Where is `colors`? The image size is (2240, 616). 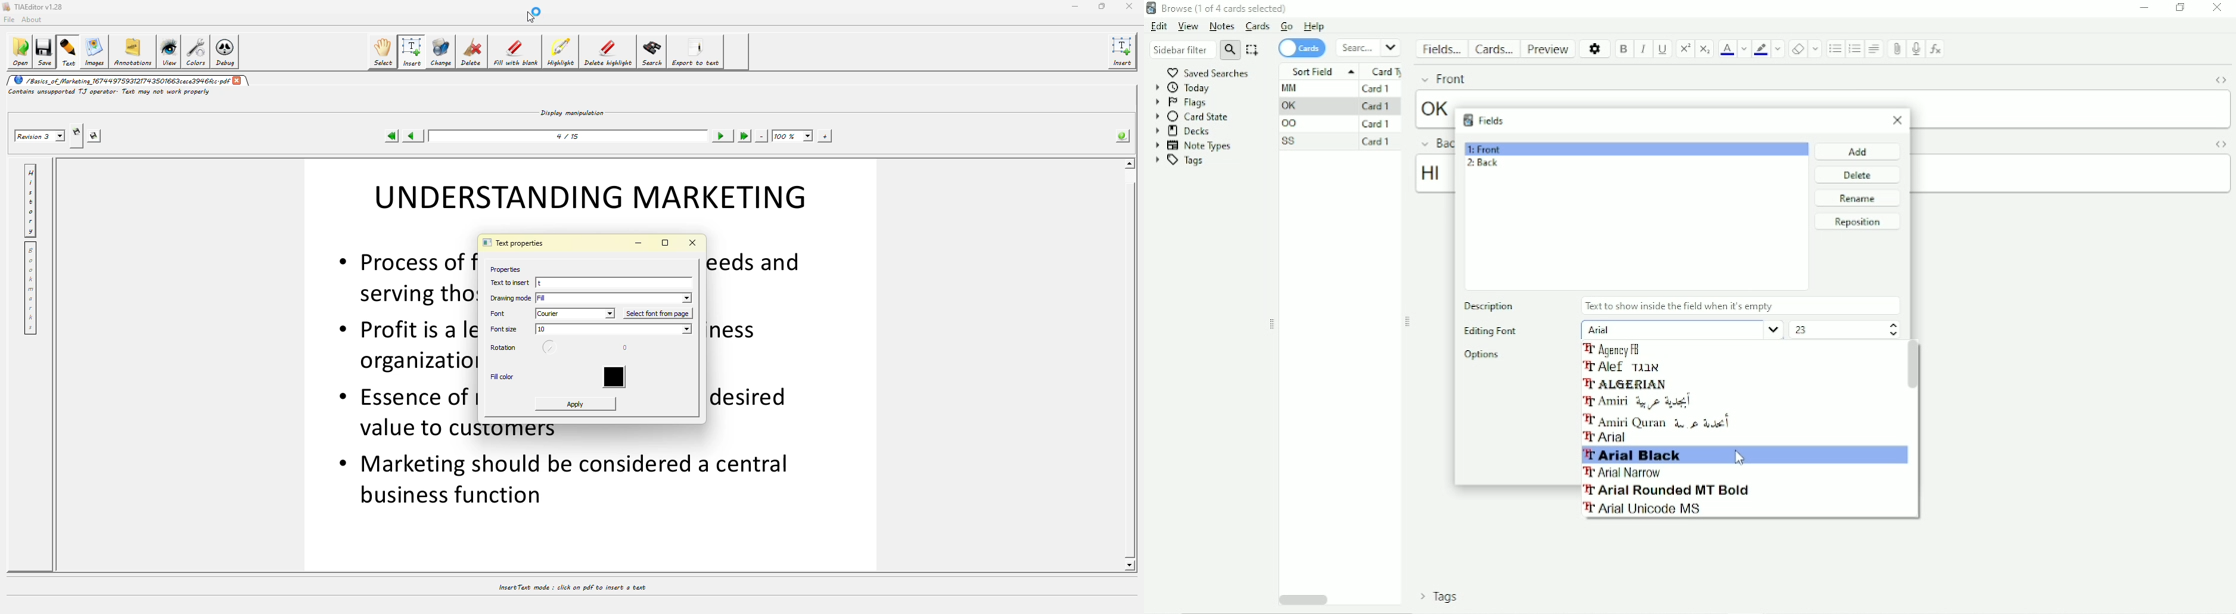 colors is located at coordinates (196, 51).